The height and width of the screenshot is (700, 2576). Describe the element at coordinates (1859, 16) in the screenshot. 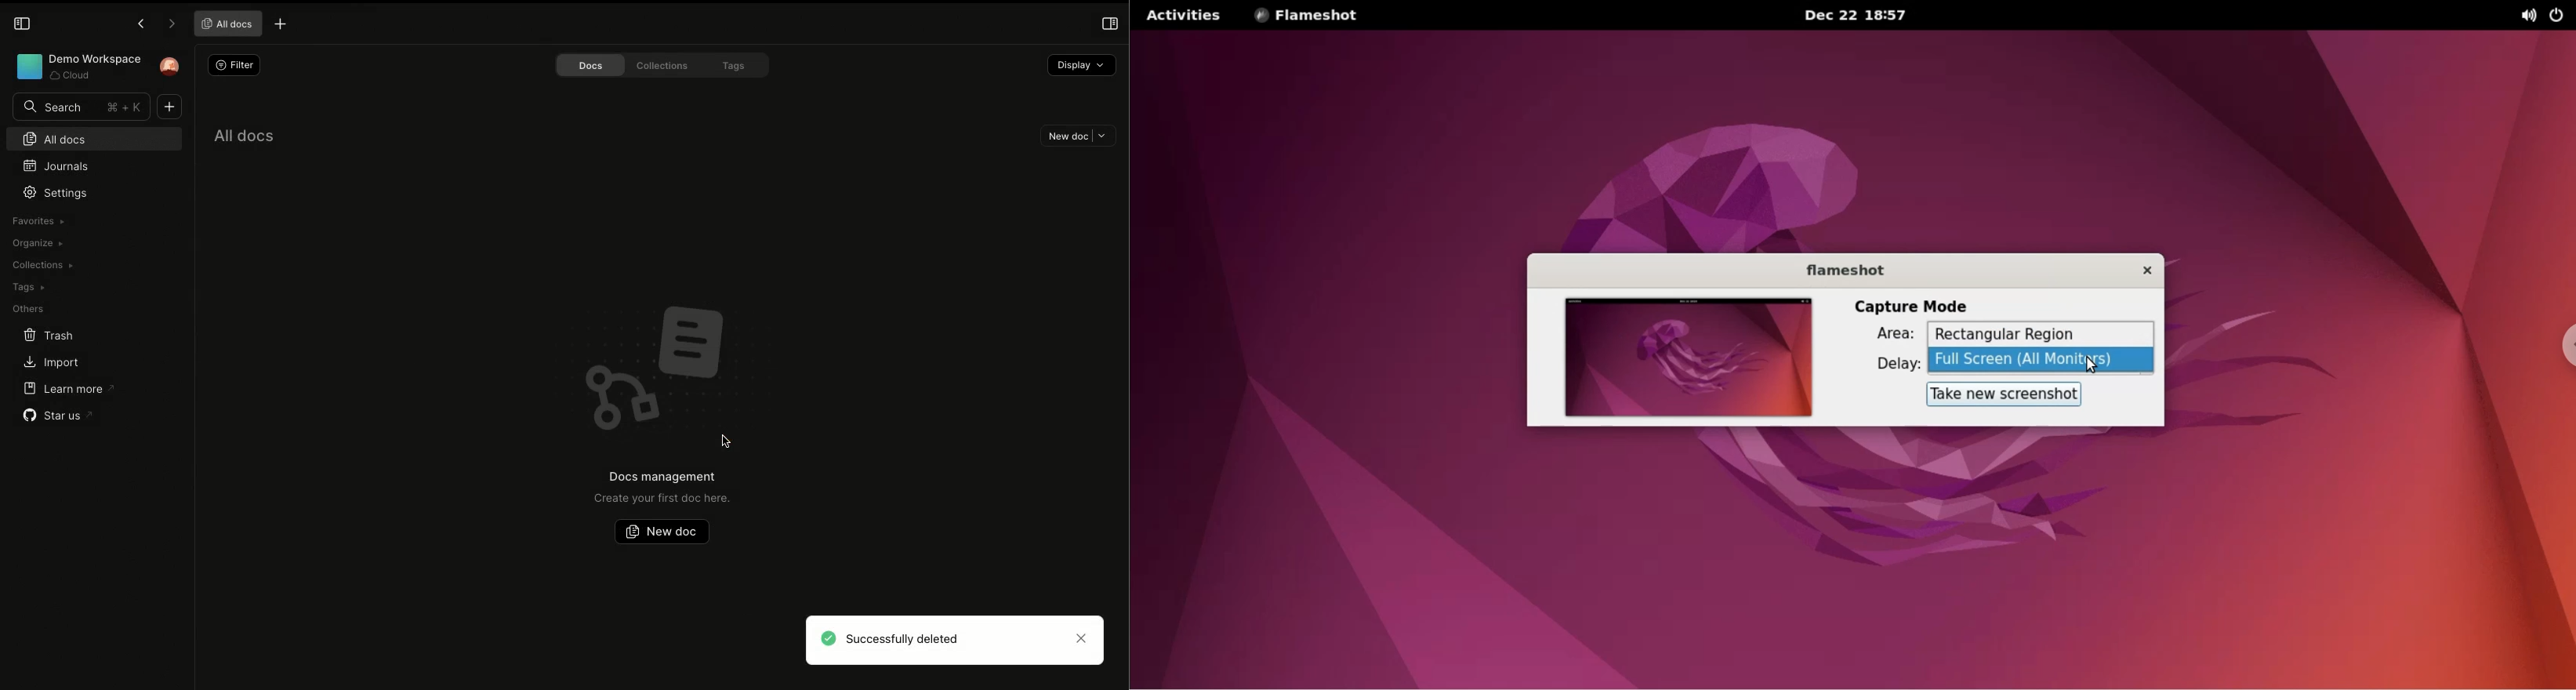

I see `Dec 22 18:57` at that location.